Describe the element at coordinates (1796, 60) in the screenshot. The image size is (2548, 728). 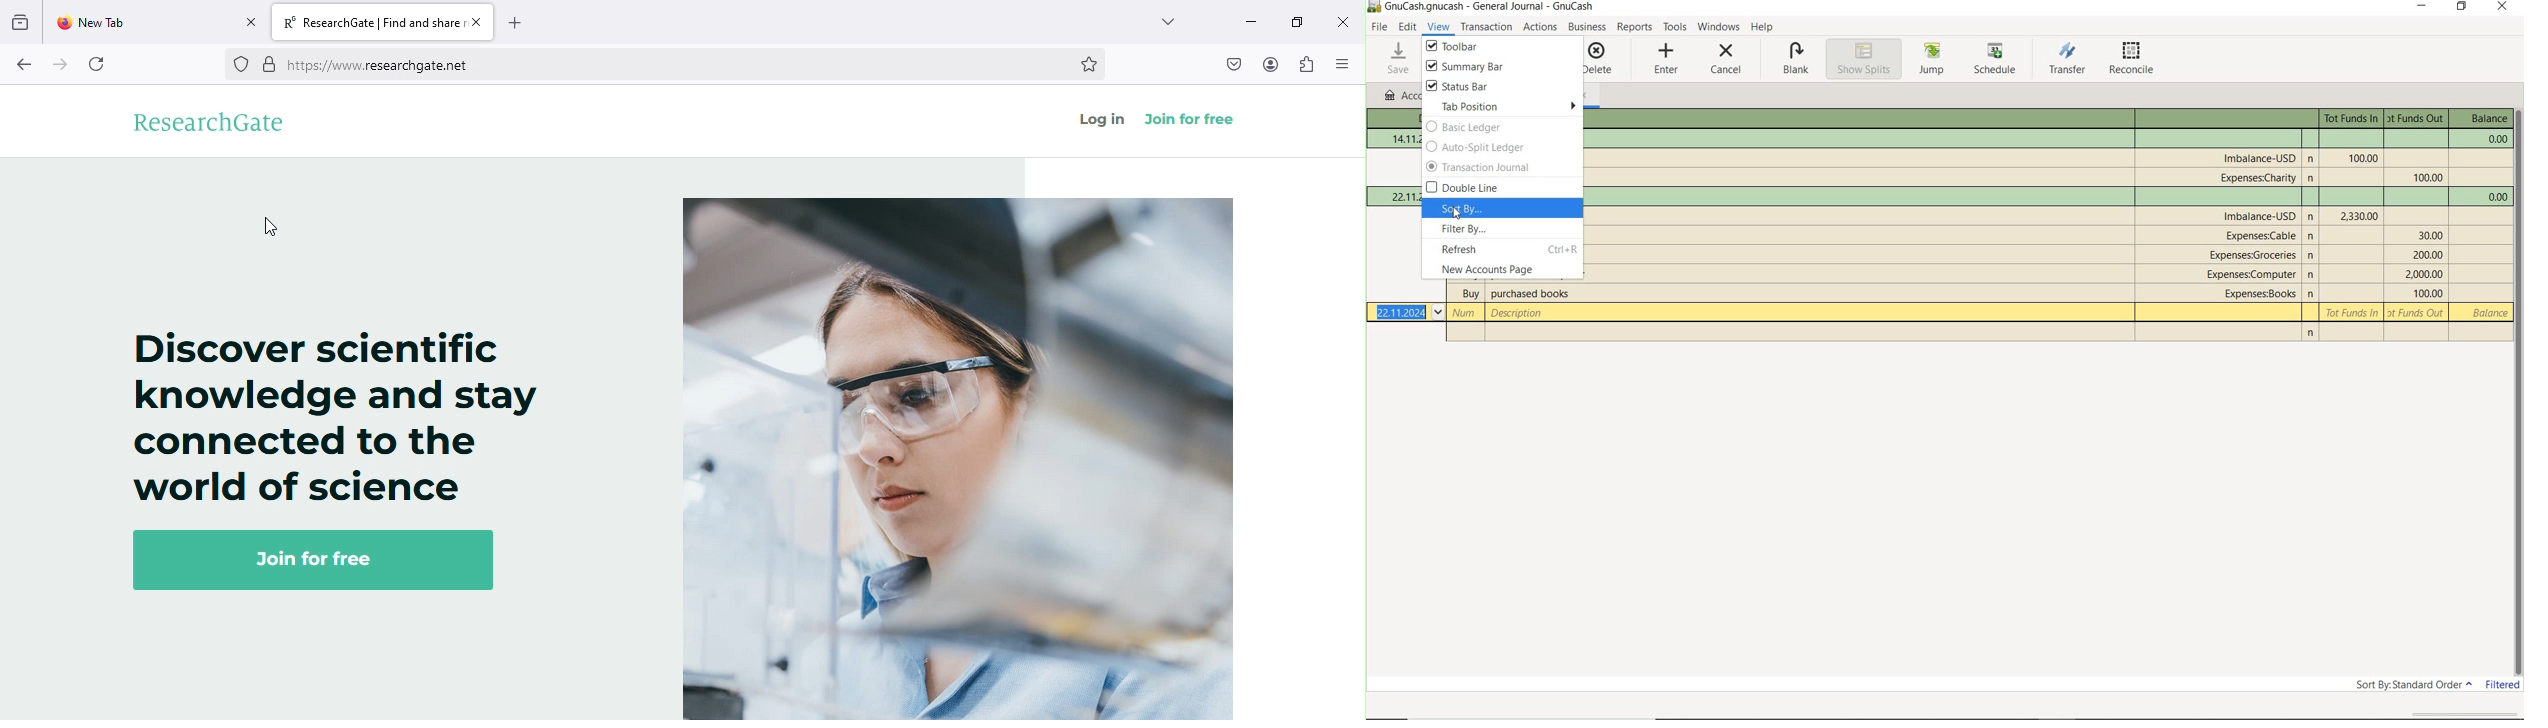
I see `BLANK` at that location.